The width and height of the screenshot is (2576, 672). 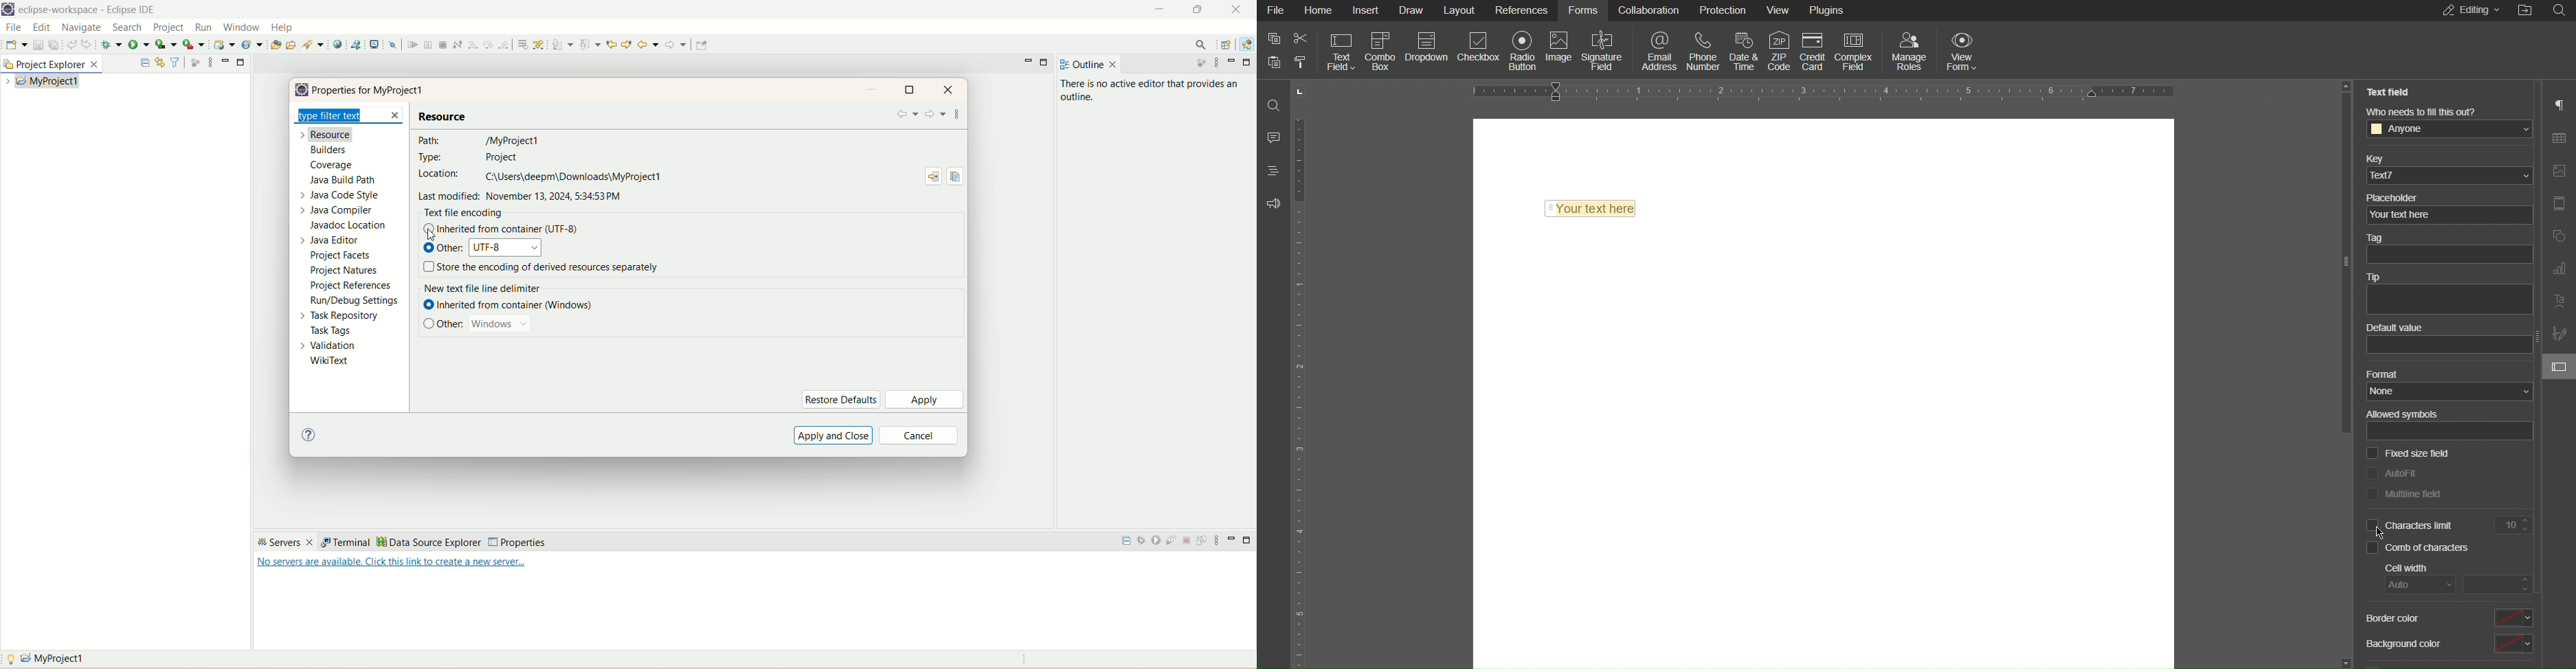 What do you see at coordinates (1829, 8) in the screenshot?
I see `Plugins` at bounding box center [1829, 8].